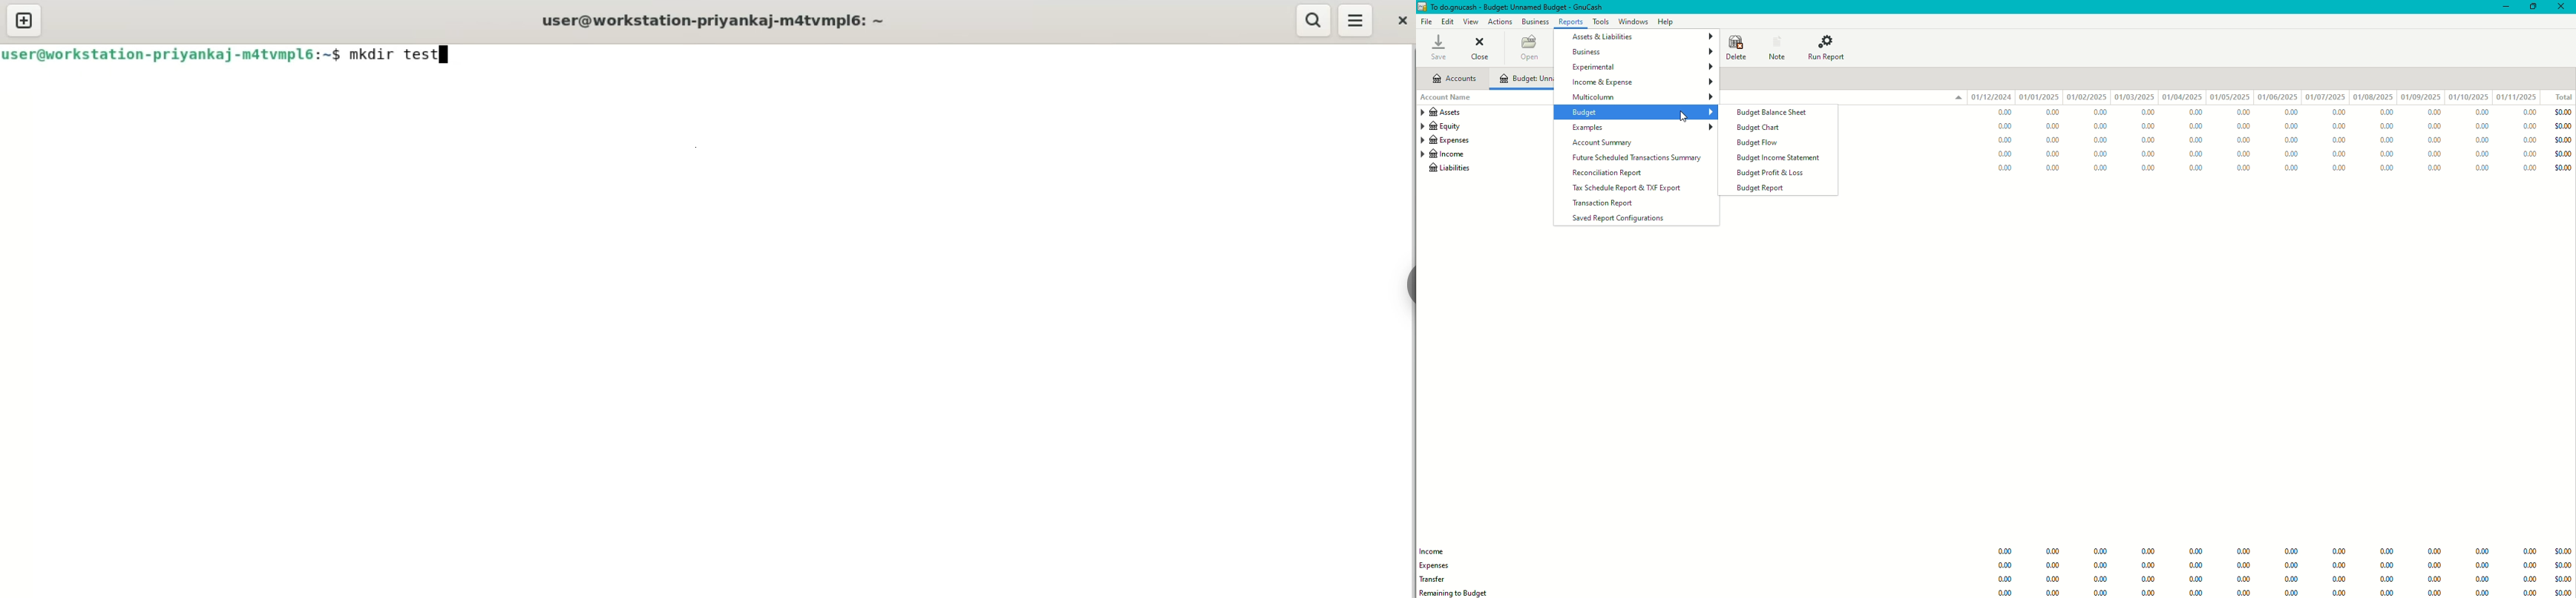 The width and height of the screenshot is (2576, 616). What do you see at coordinates (2104, 125) in the screenshot?
I see `0.00` at bounding box center [2104, 125].